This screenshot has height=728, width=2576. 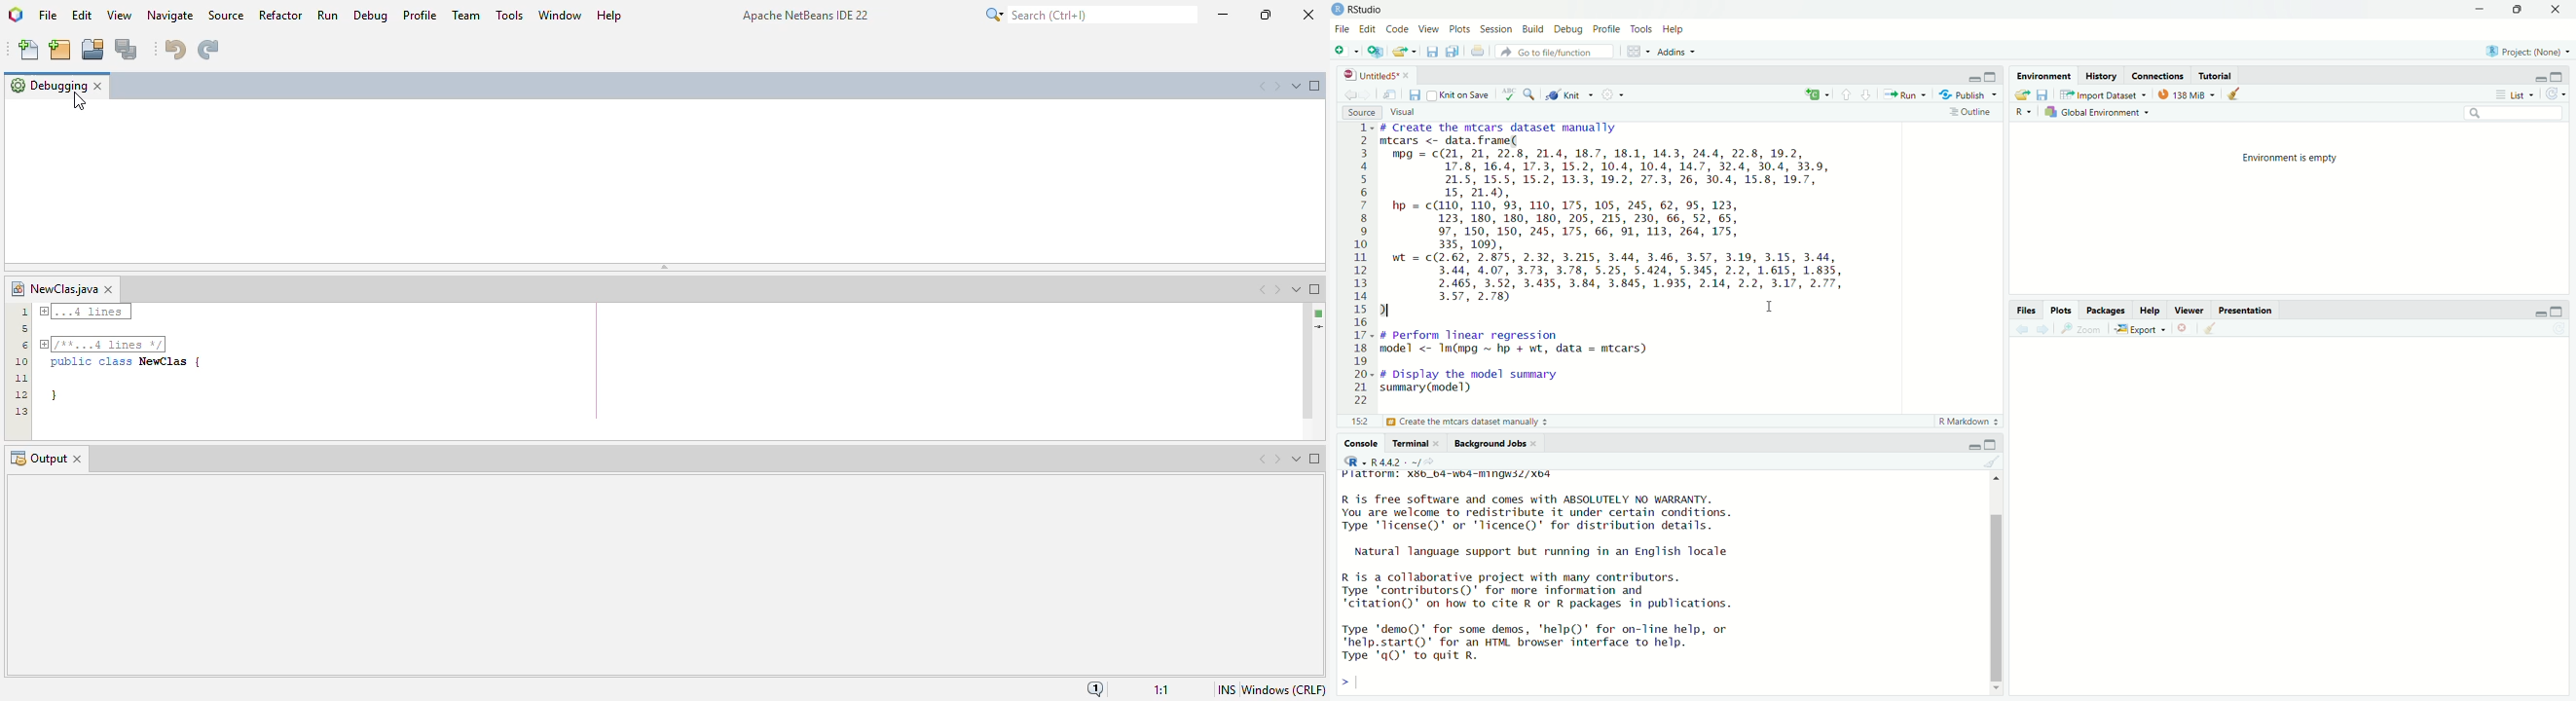 What do you see at coordinates (2557, 94) in the screenshot?
I see `refresh` at bounding box center [2557, 94].